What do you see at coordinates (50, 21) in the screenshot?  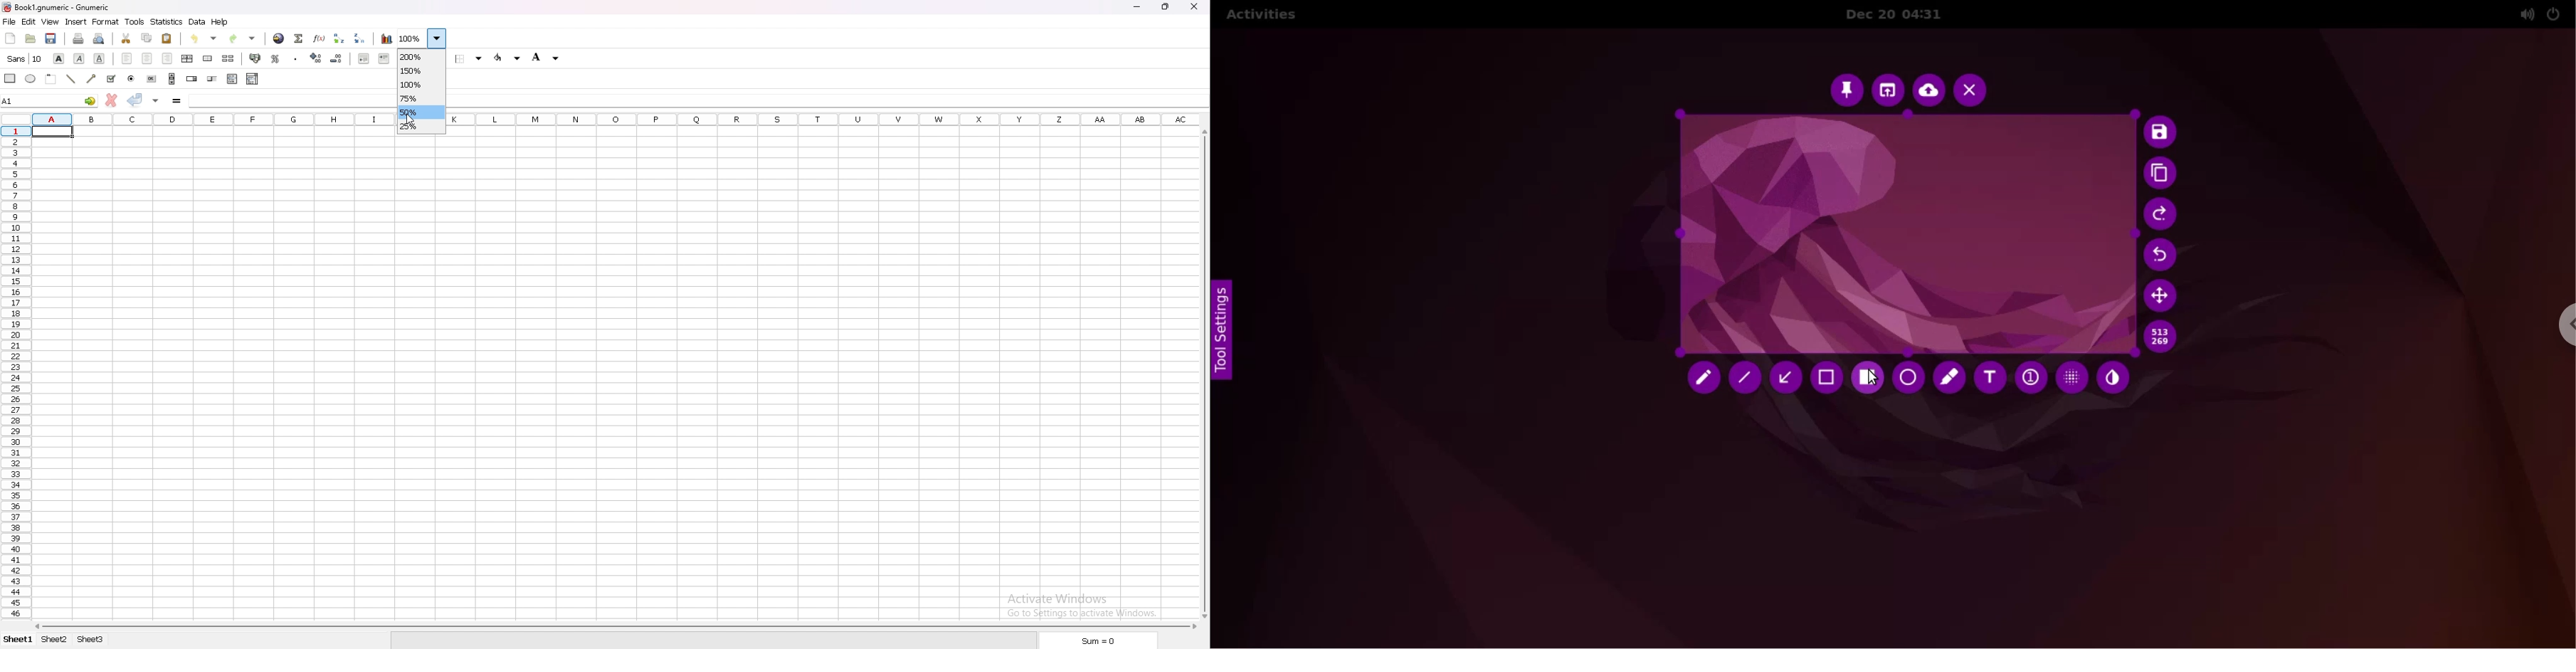 I see `view` at bounding box center [50, 21].